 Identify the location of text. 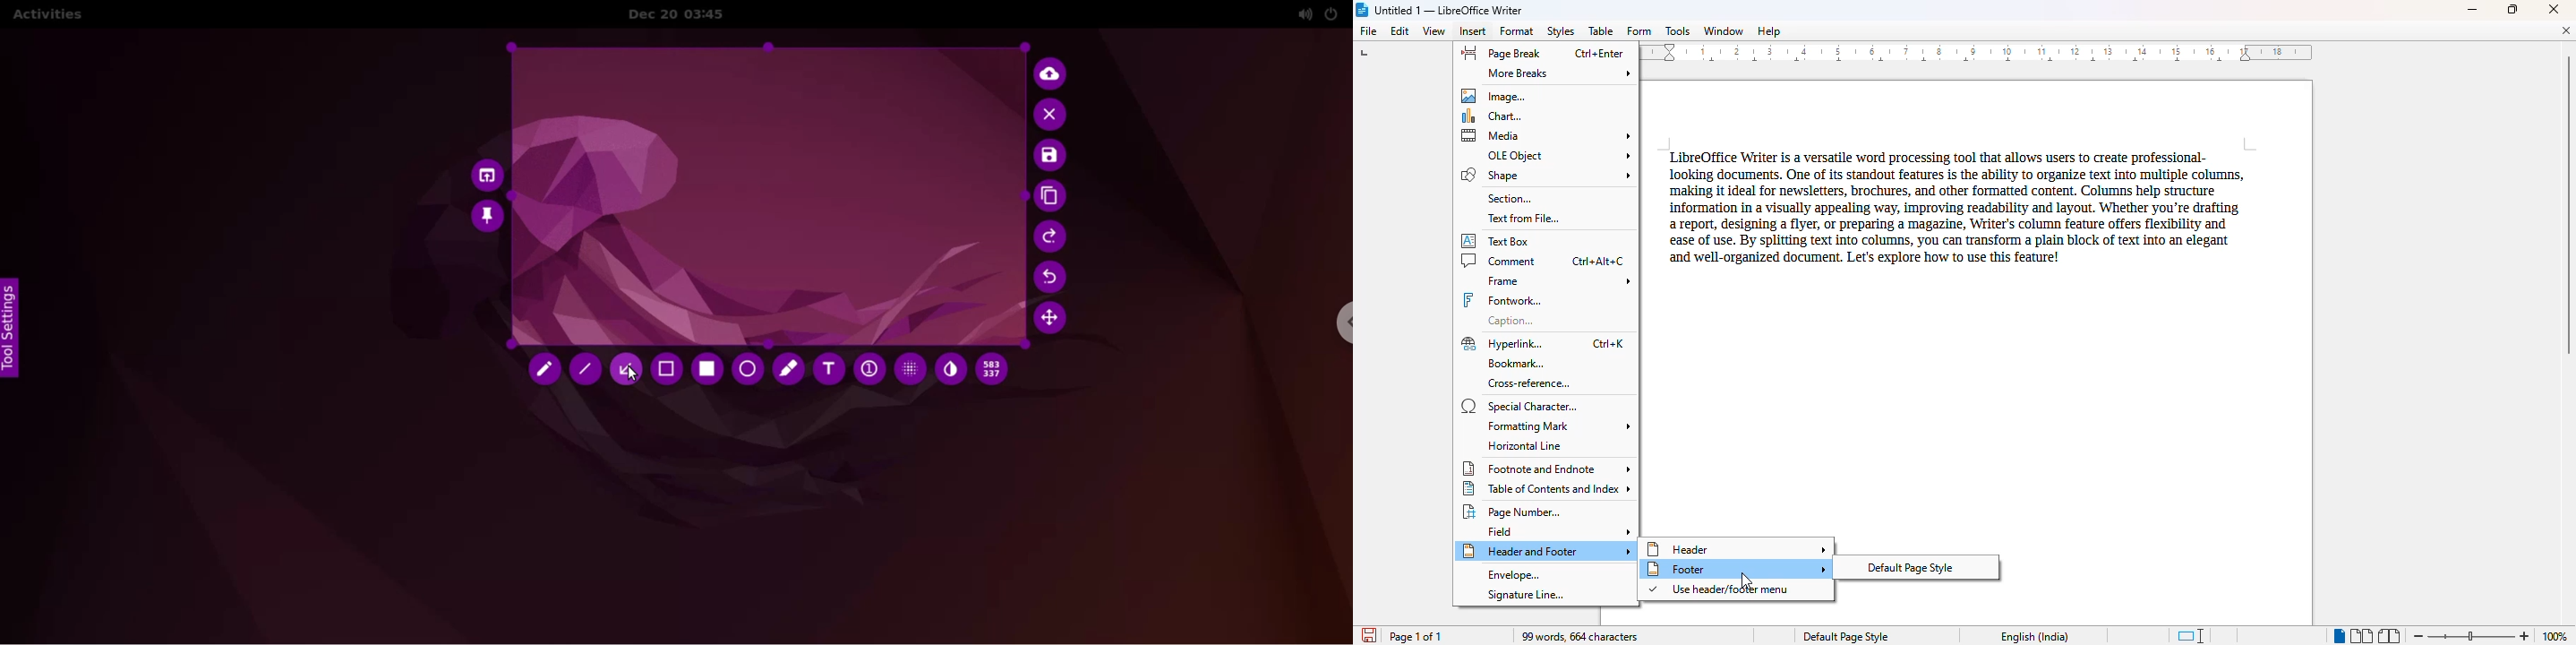
(829, 372).